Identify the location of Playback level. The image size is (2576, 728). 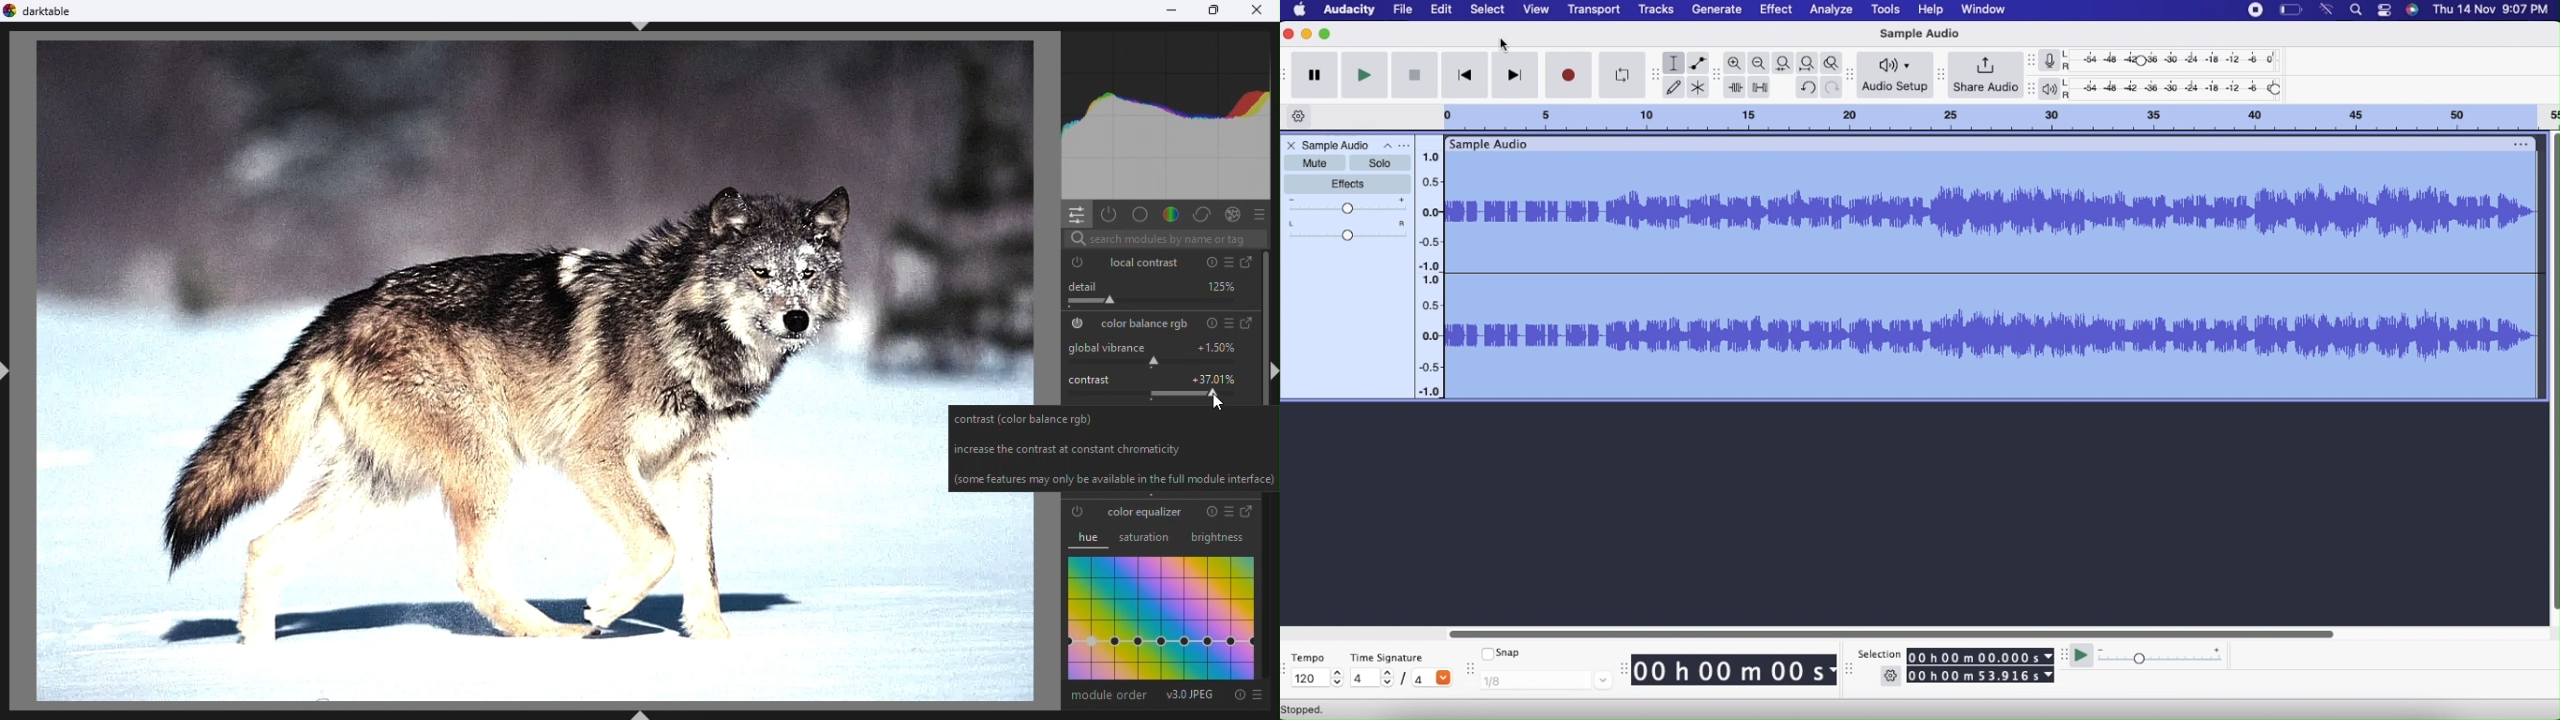
(2180, 90).